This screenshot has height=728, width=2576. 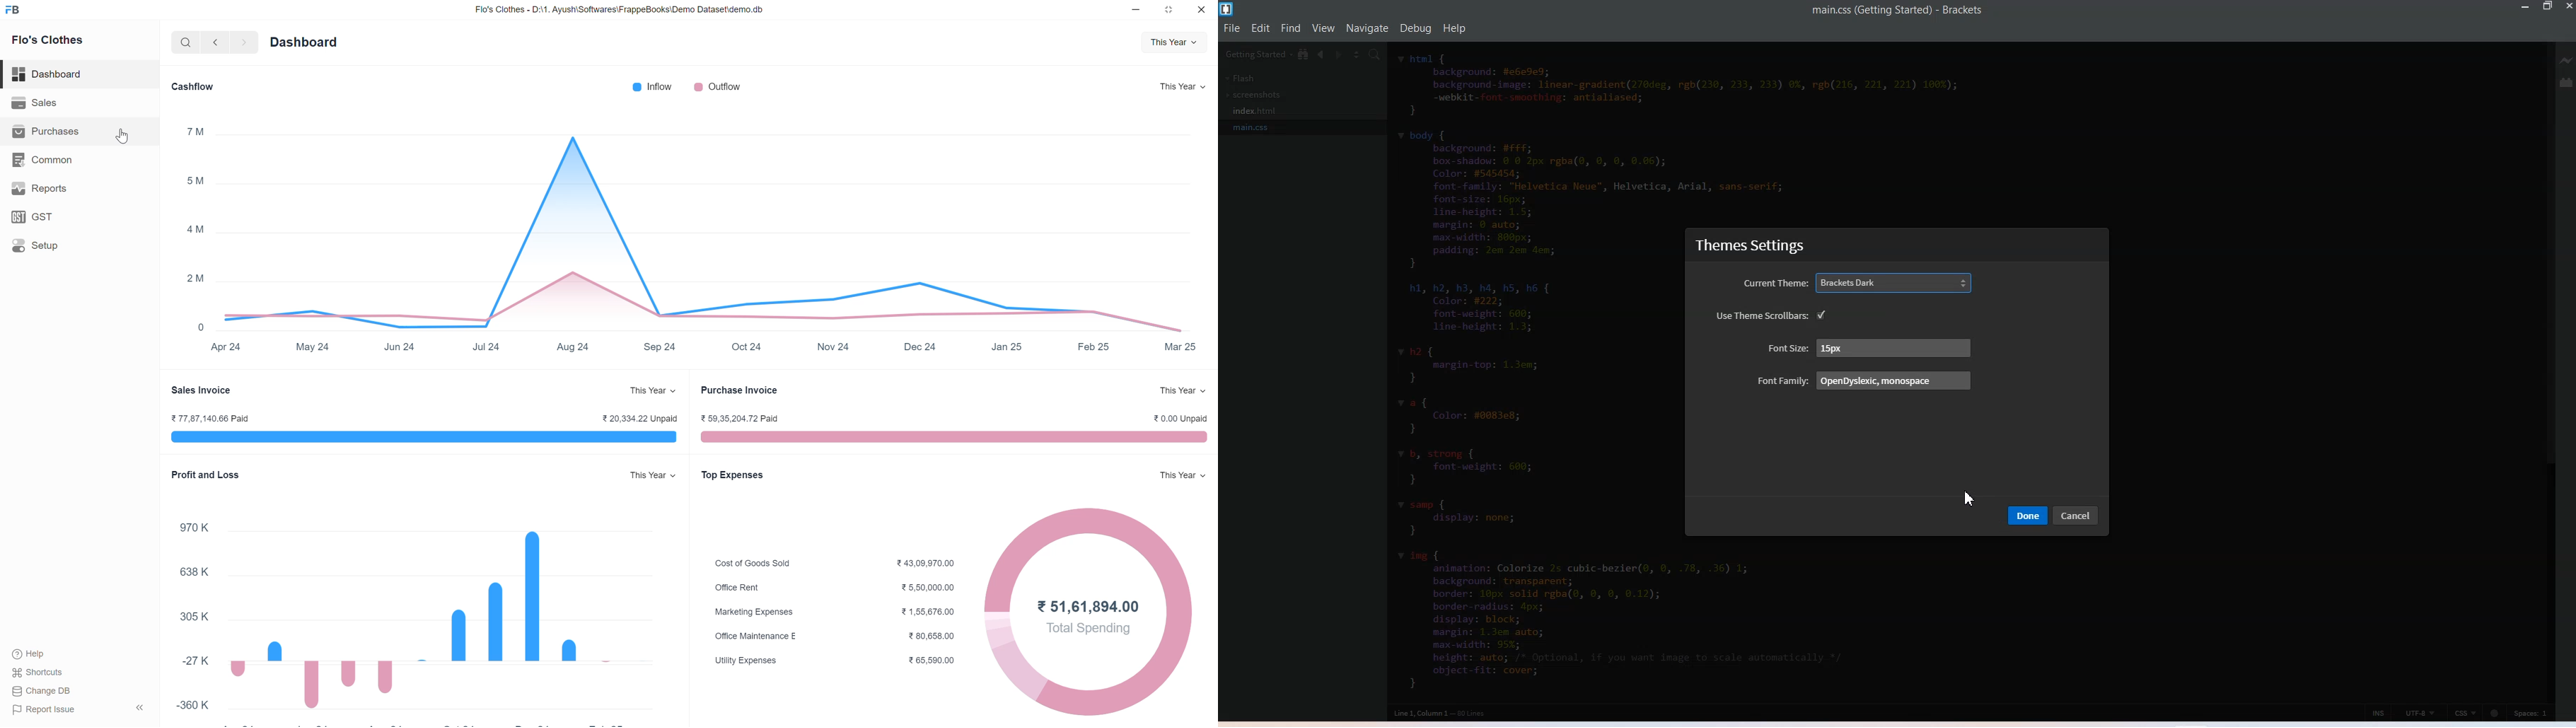 I want to click on Dashboard, so click(x=305, y=42).